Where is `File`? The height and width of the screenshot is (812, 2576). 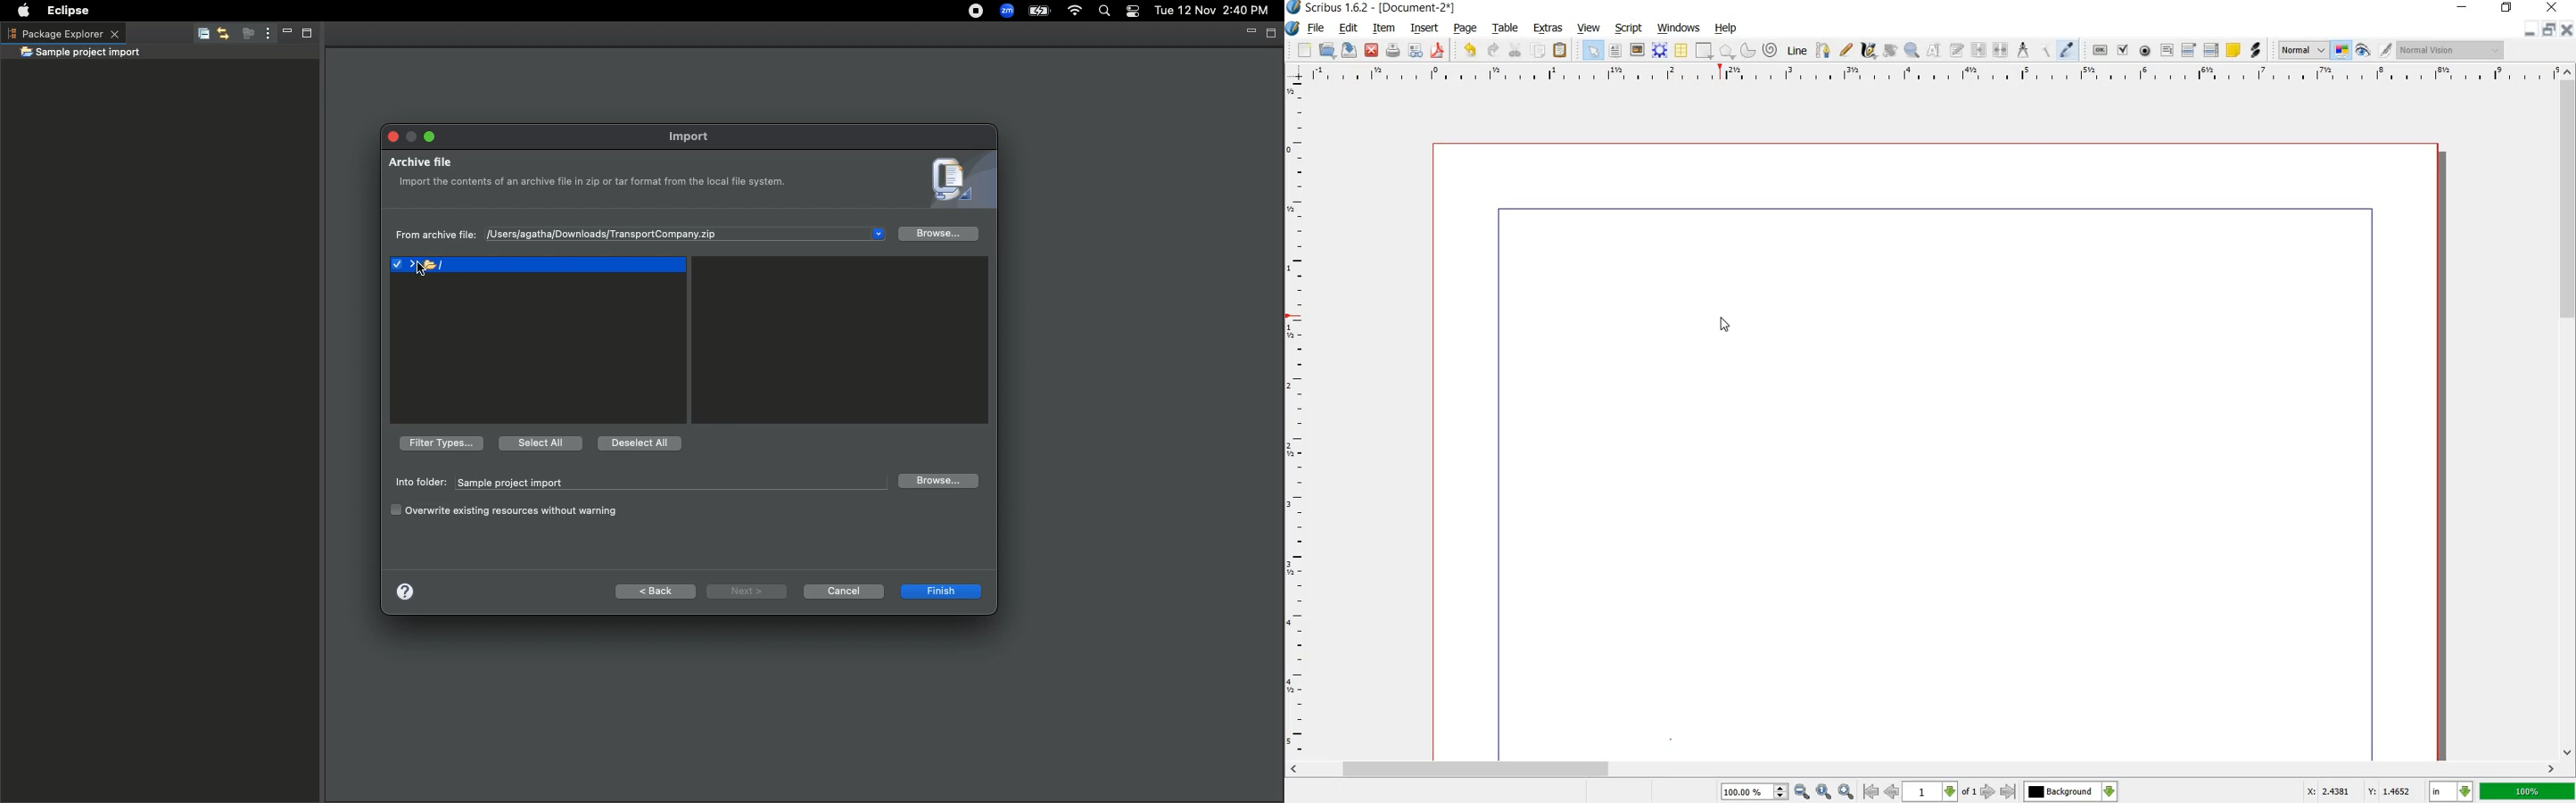
File is located at coordinates (537, 267).